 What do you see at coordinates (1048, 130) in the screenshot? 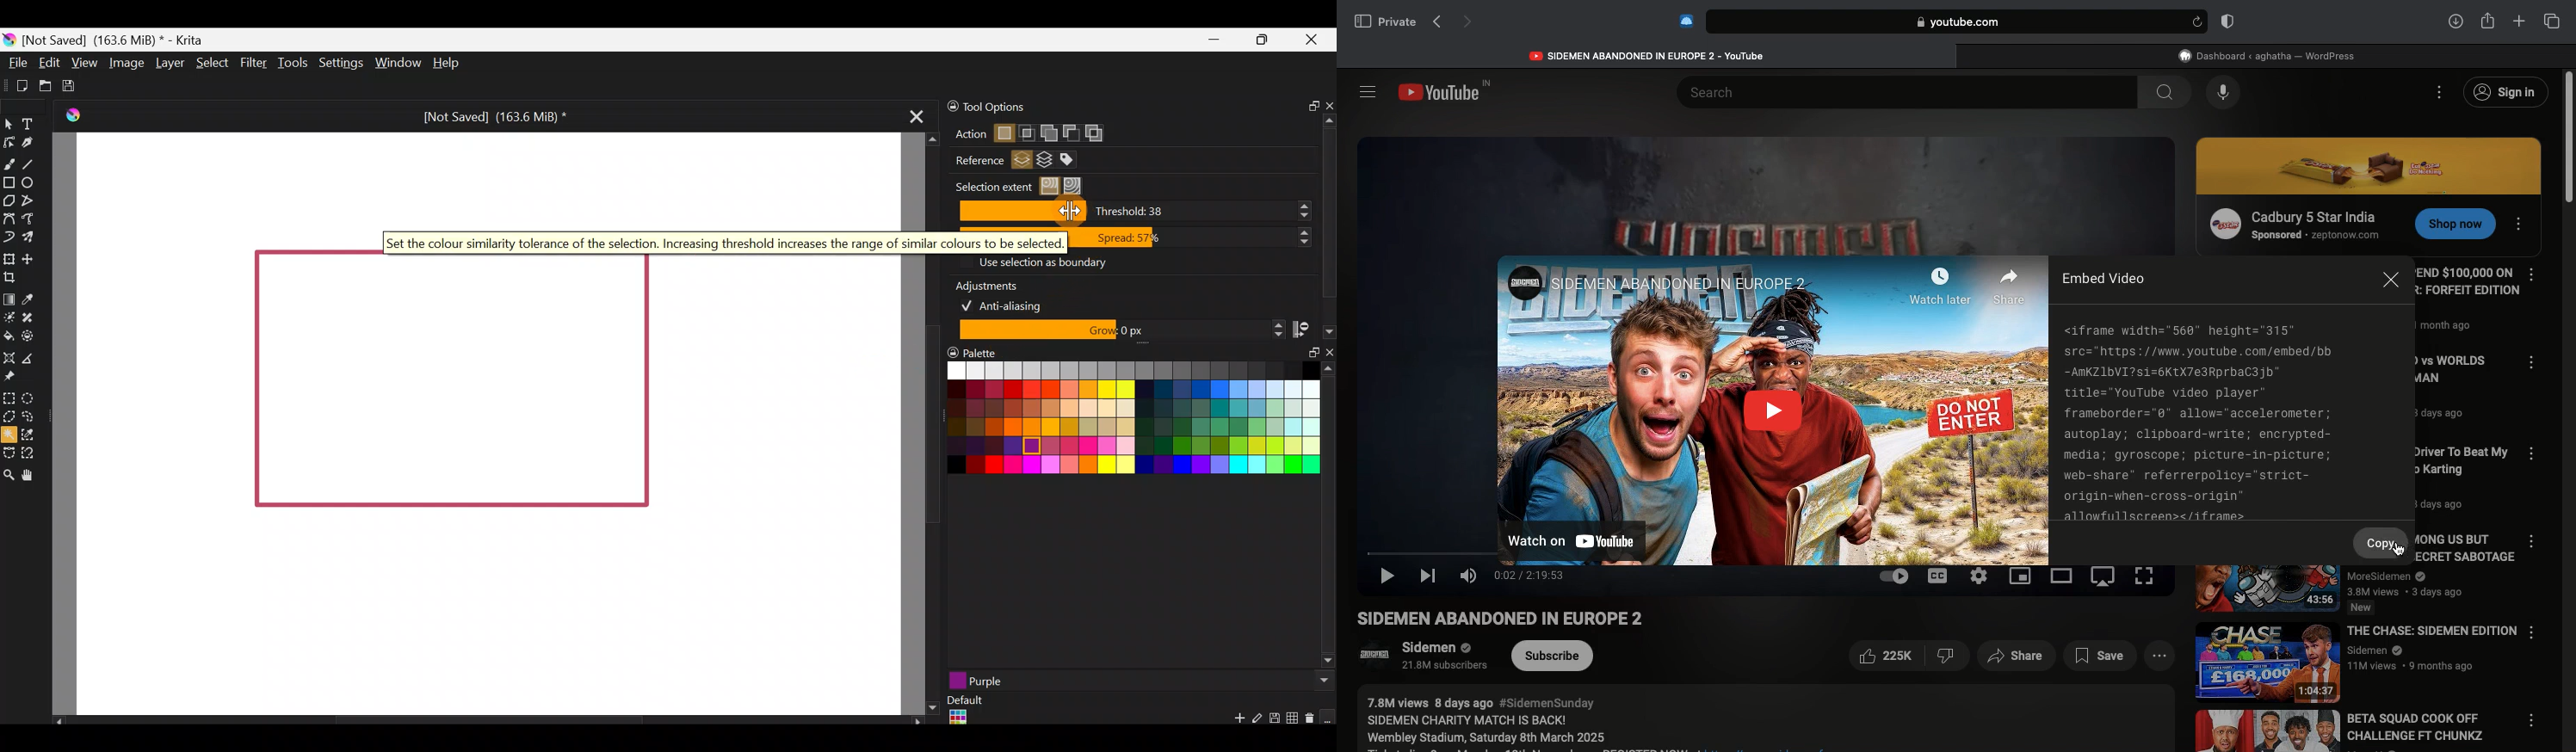
I see `Add` at bounding box center [1048, 130].